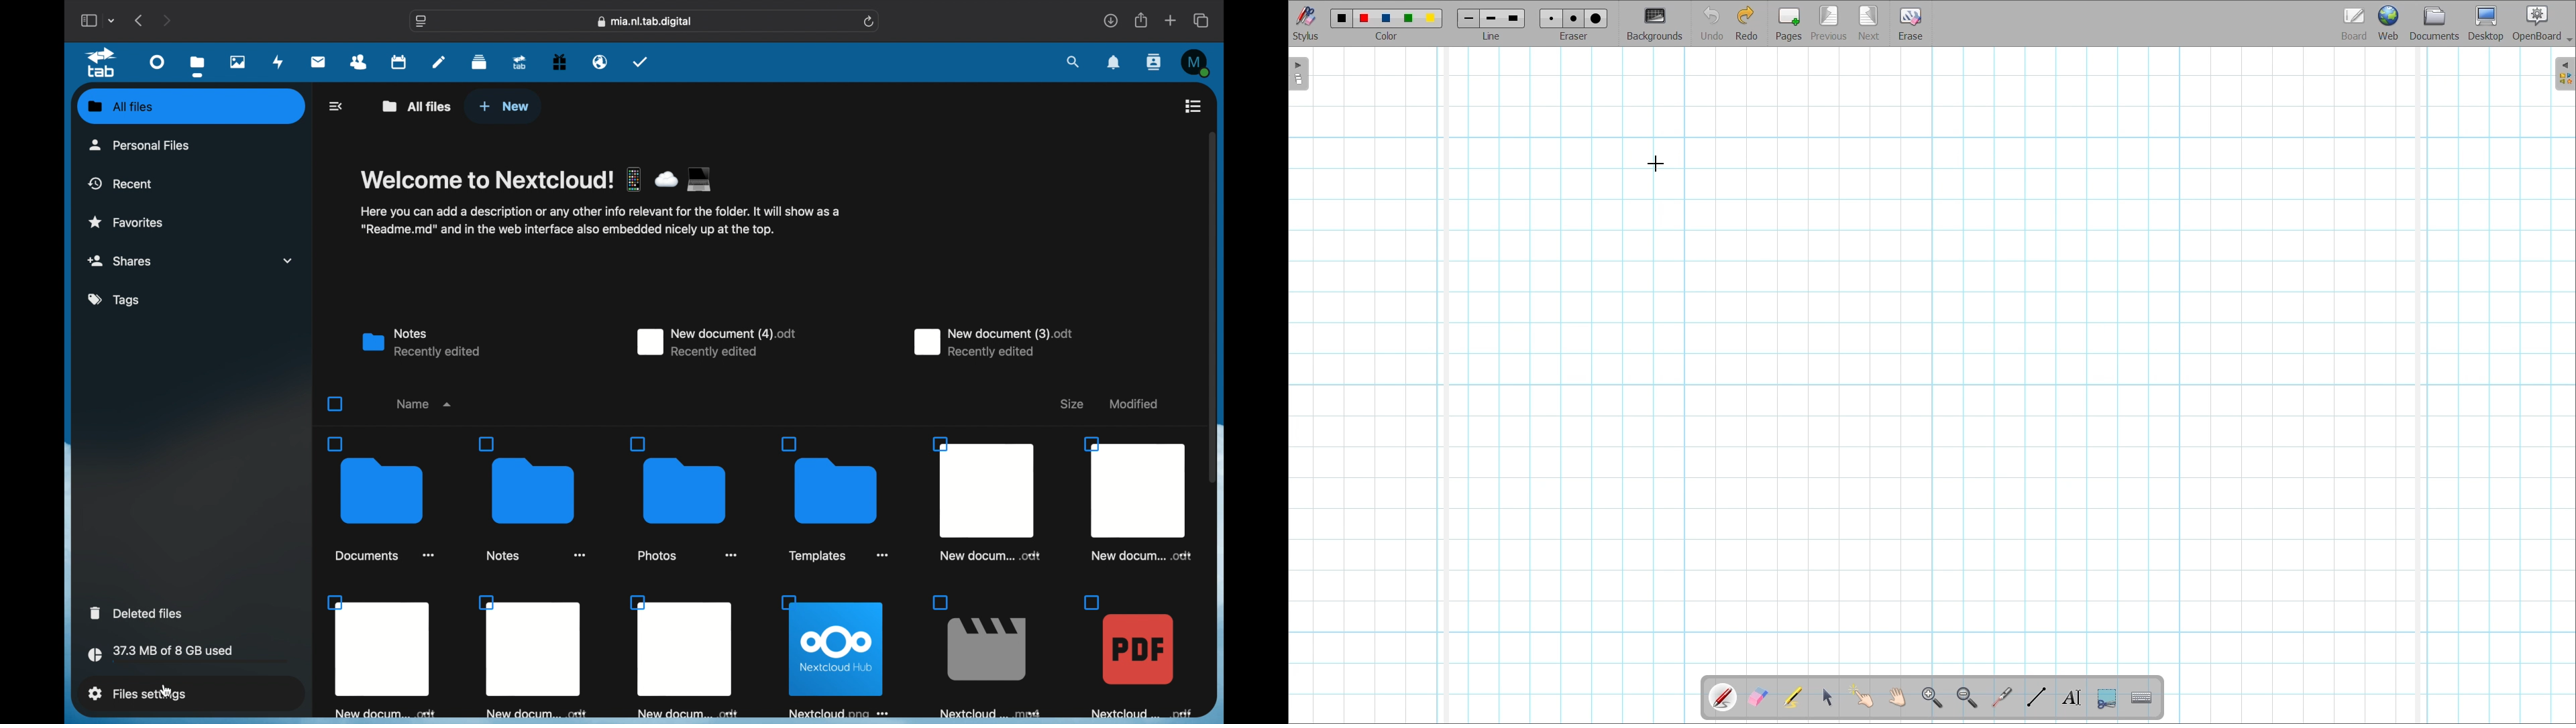 The image size is (2576, 728). Describe the element at coordinates (382, 657) in the screenshot. I see `file` at that location.